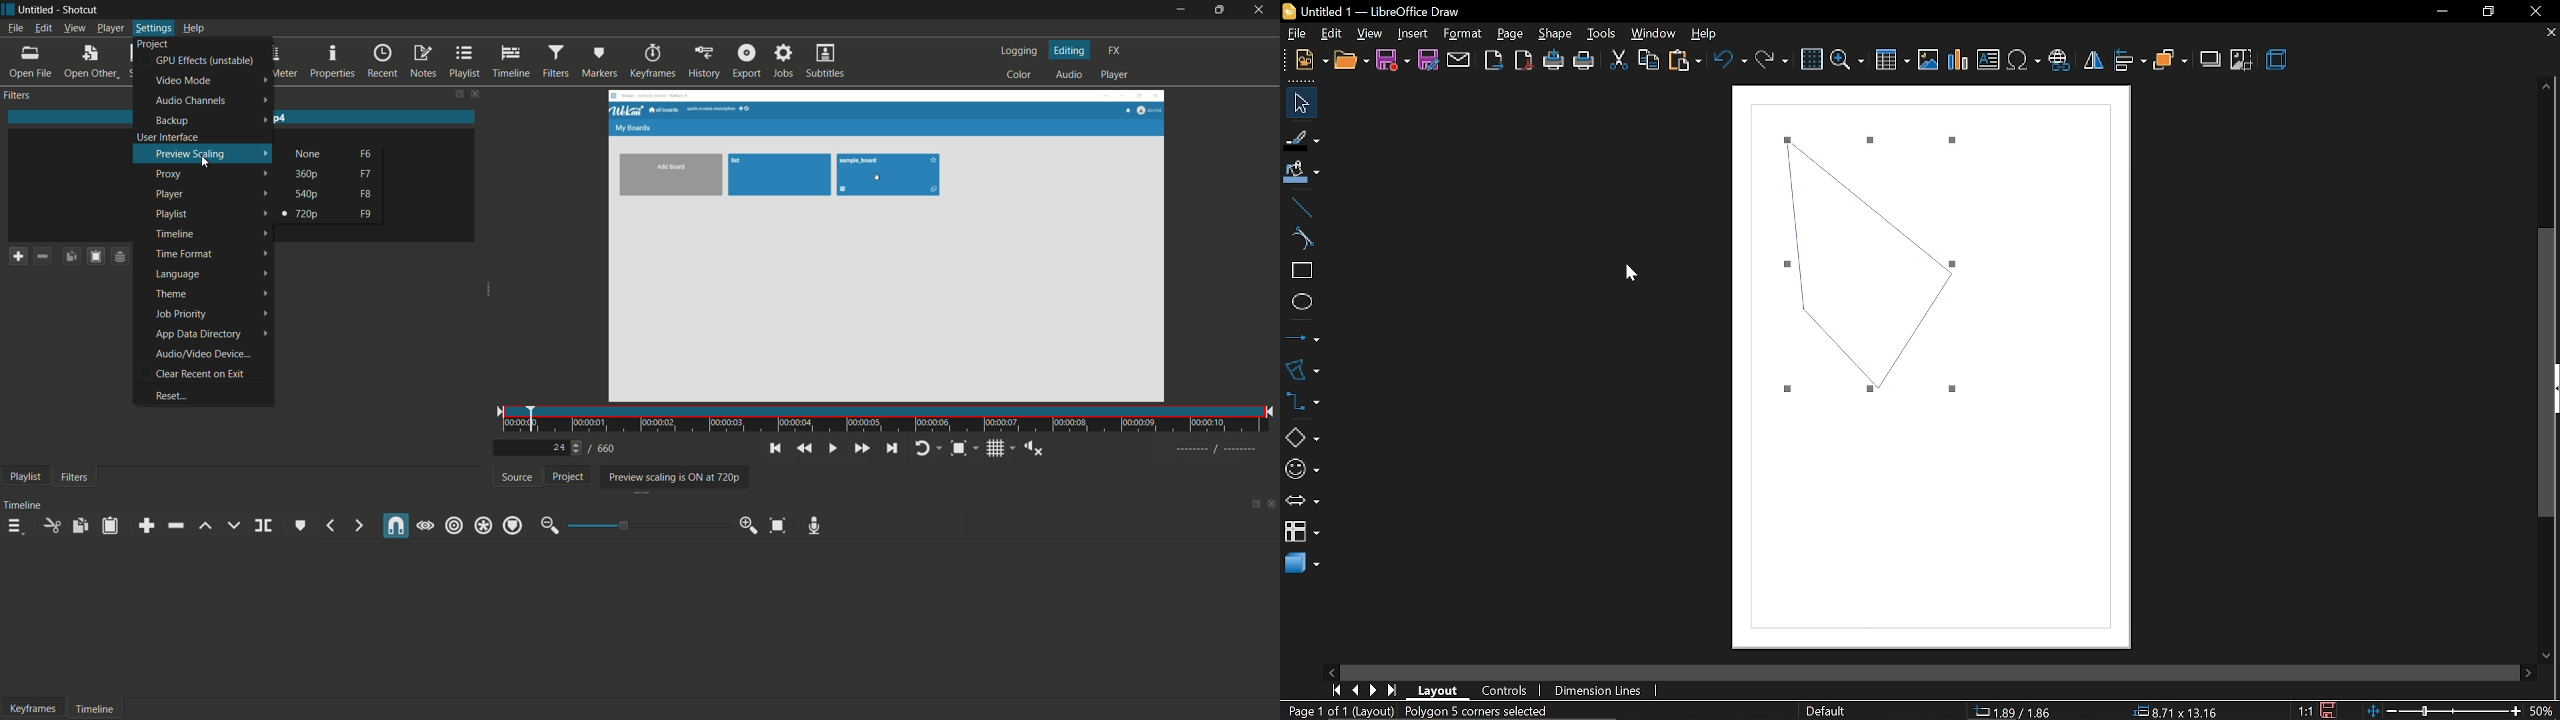  What do you see at coordinates (1291, 12) in the screenshot?
I see `logo Libre` at bounding box center [1291, 12].